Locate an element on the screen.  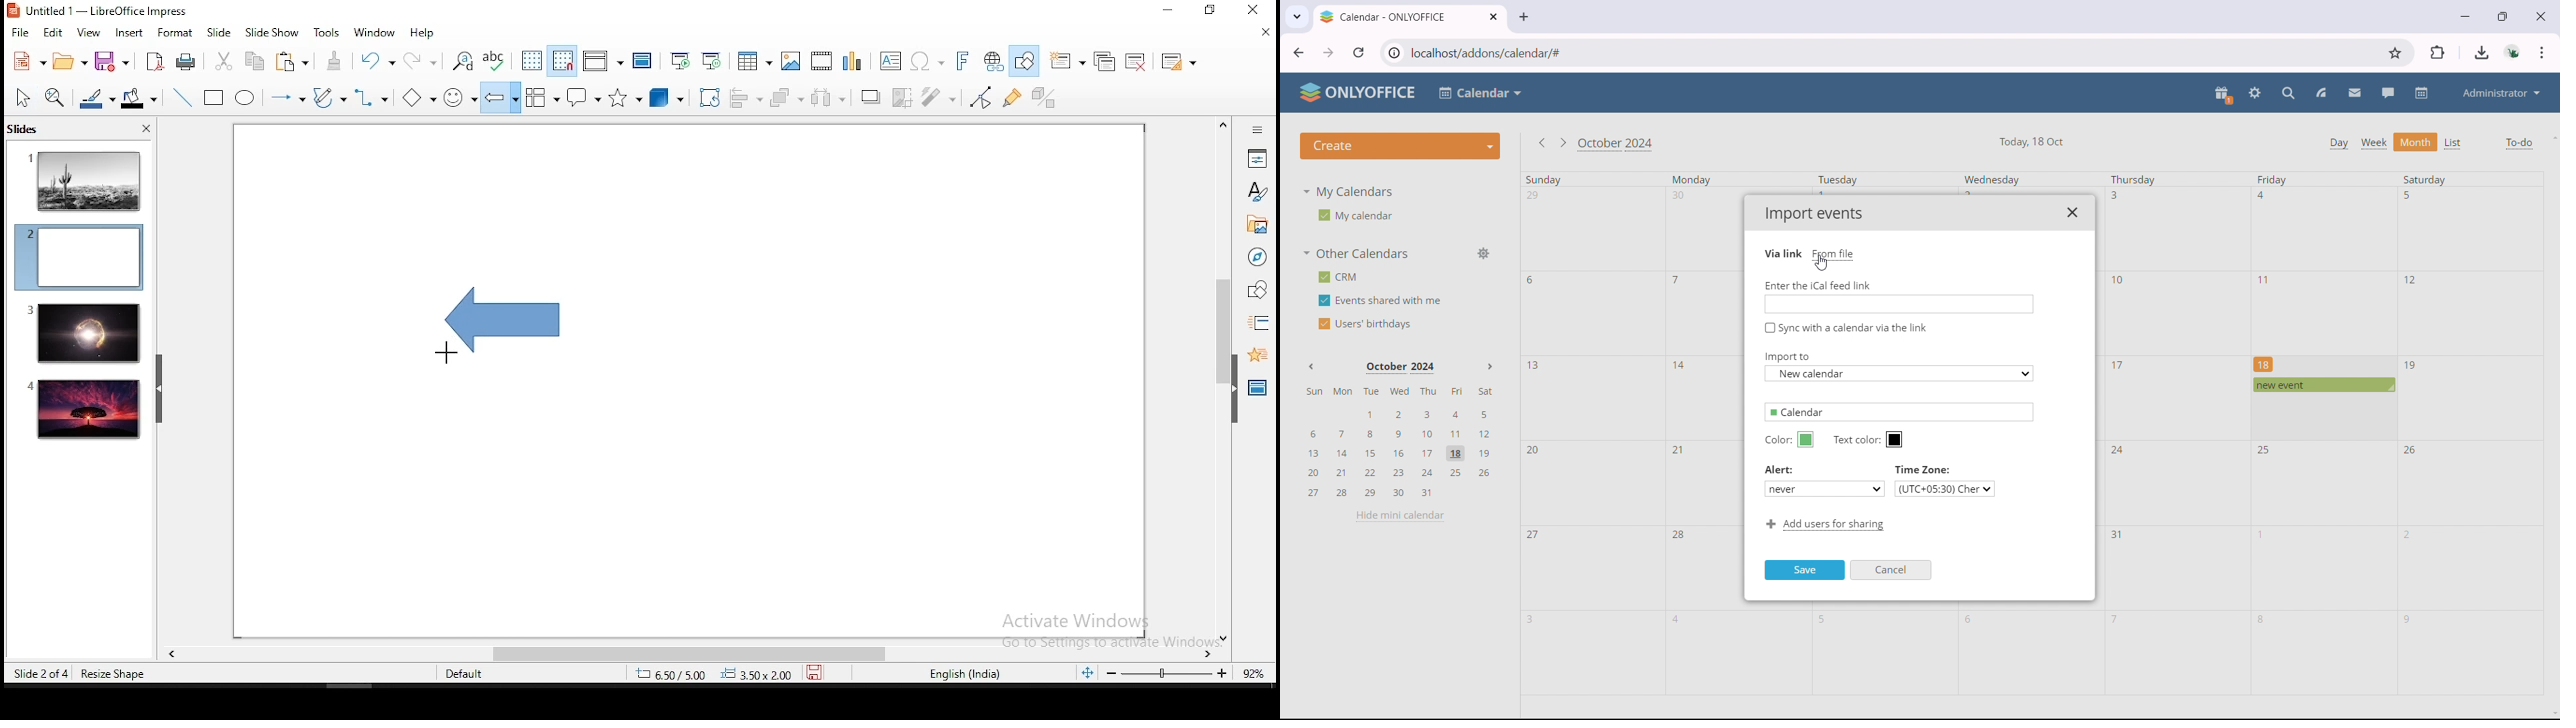
close is located at coordinates (1262, 31).